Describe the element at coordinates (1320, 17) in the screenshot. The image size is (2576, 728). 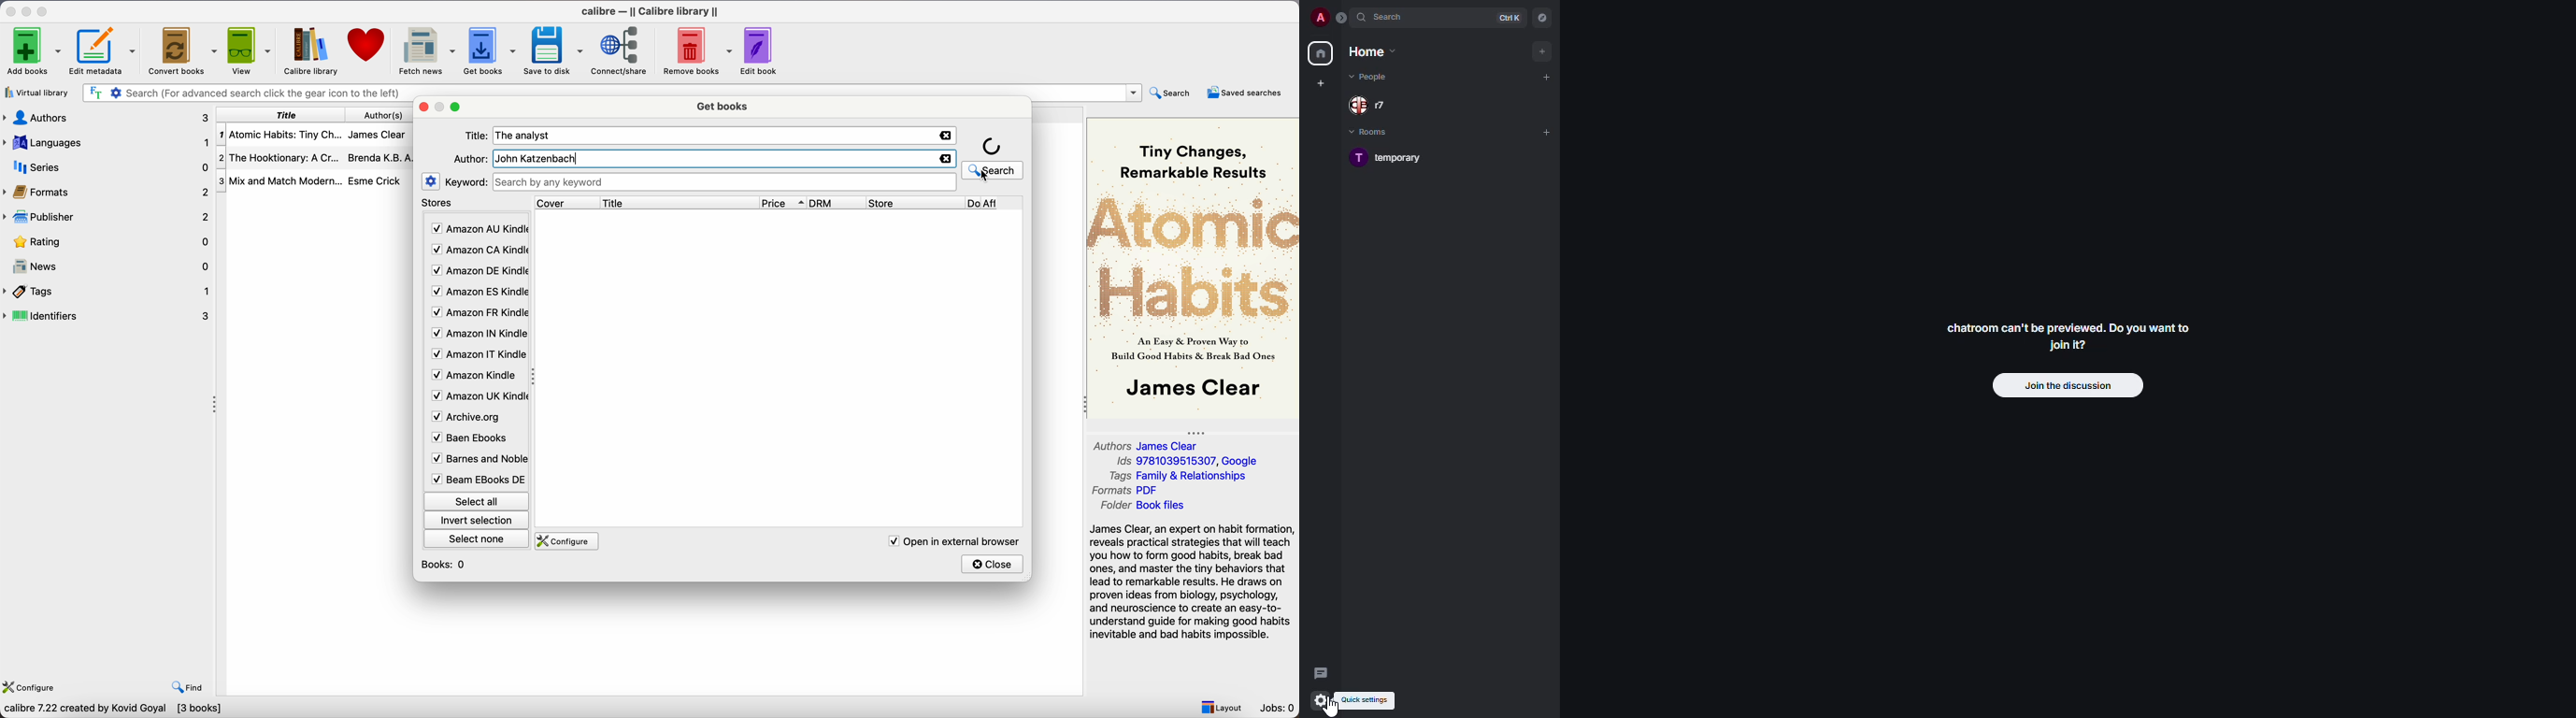
I see `a` at that location.